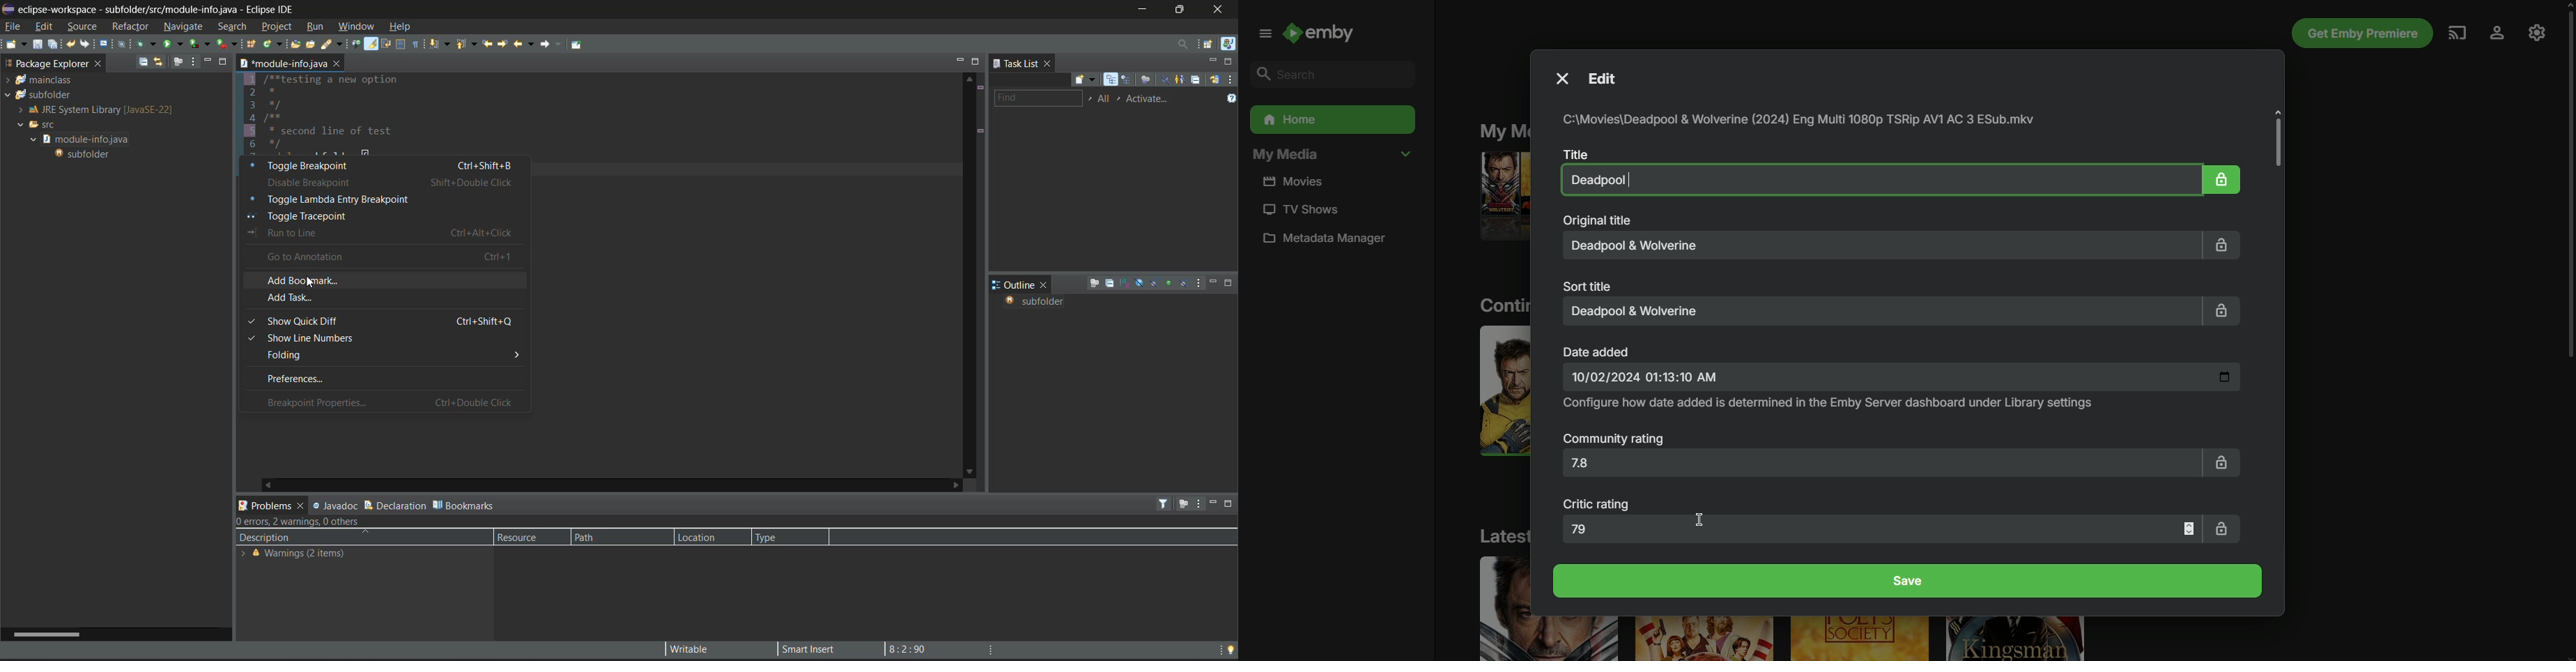  Describe the element at coordinates (37, 45) in the screenshot. I see `save` at that location.